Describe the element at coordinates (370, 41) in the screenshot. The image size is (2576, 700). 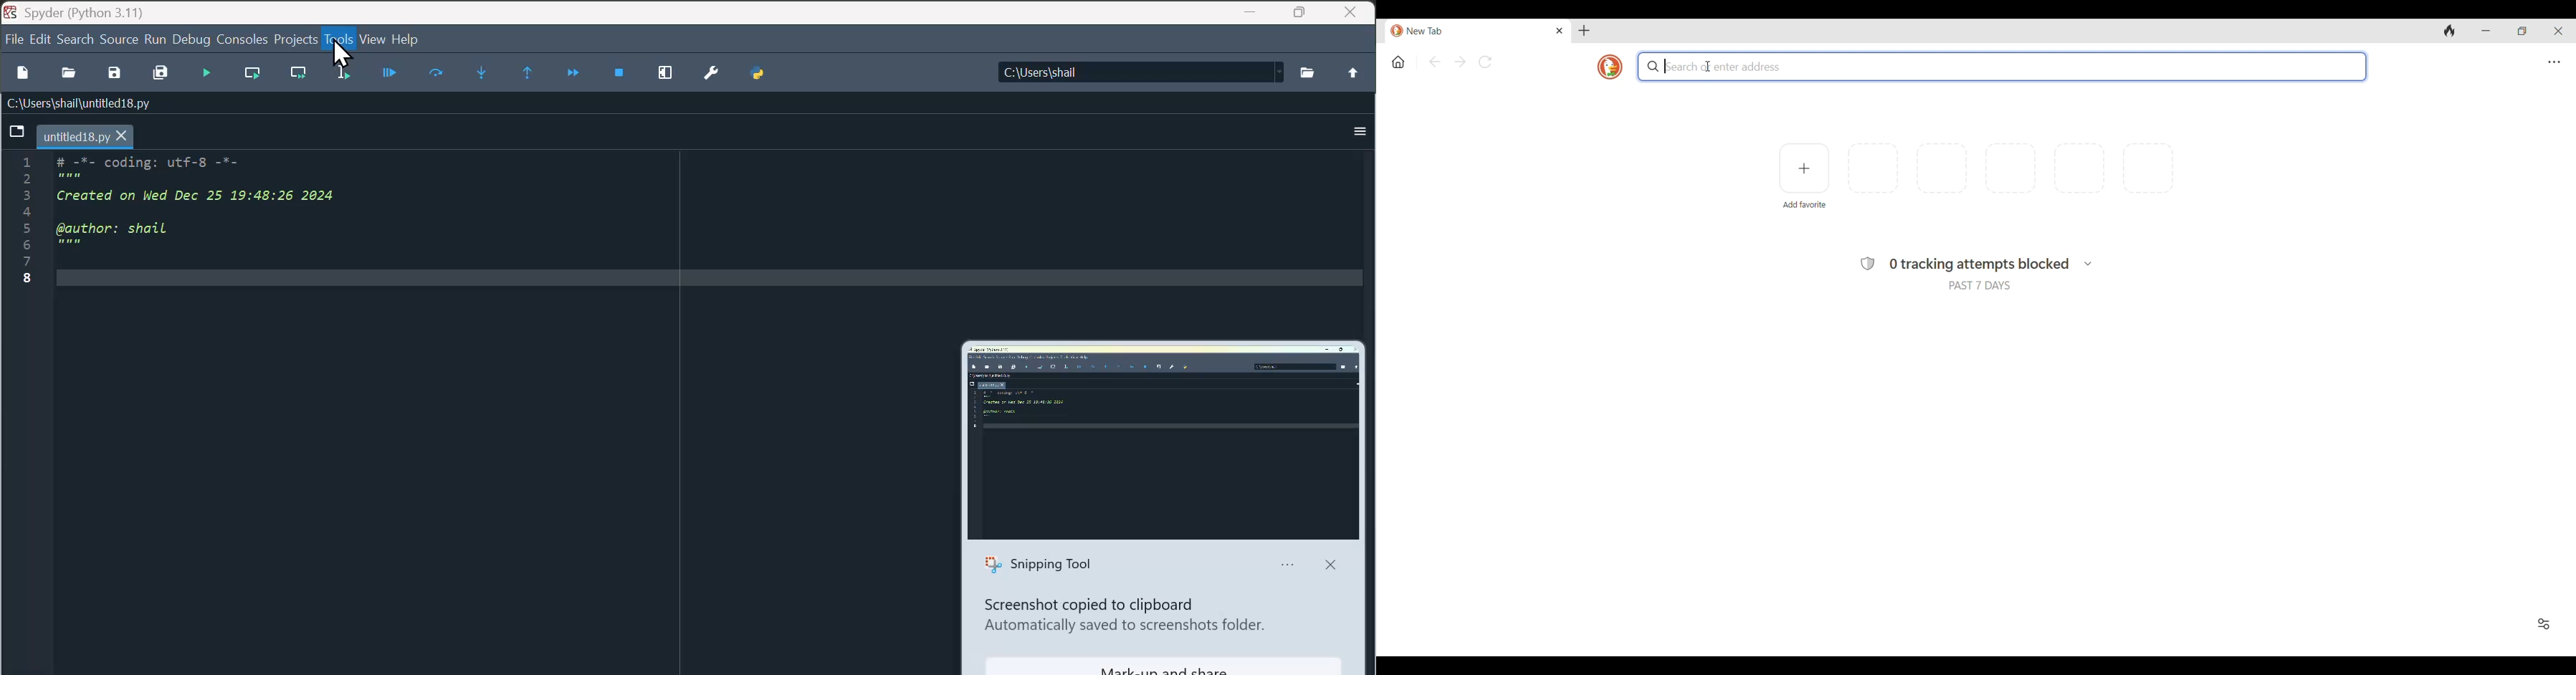
I see `view` at that location.